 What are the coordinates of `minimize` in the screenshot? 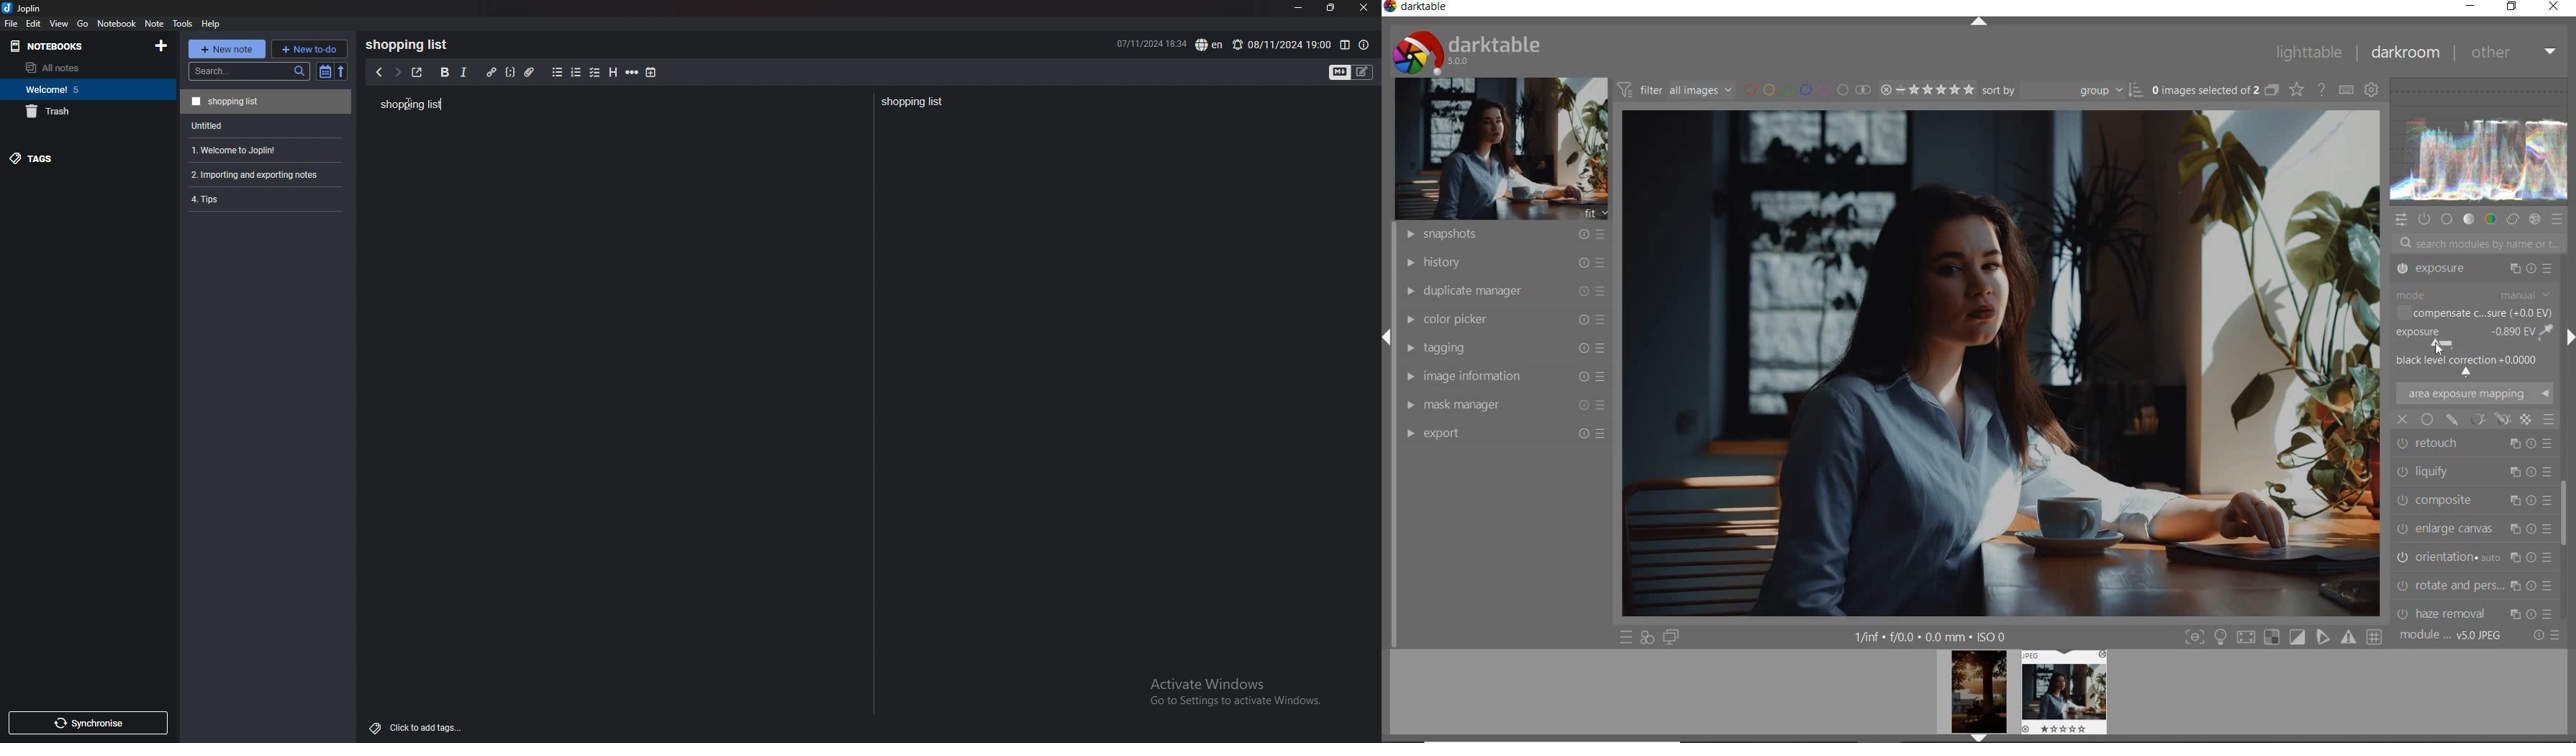 It's located at (1299, 8).